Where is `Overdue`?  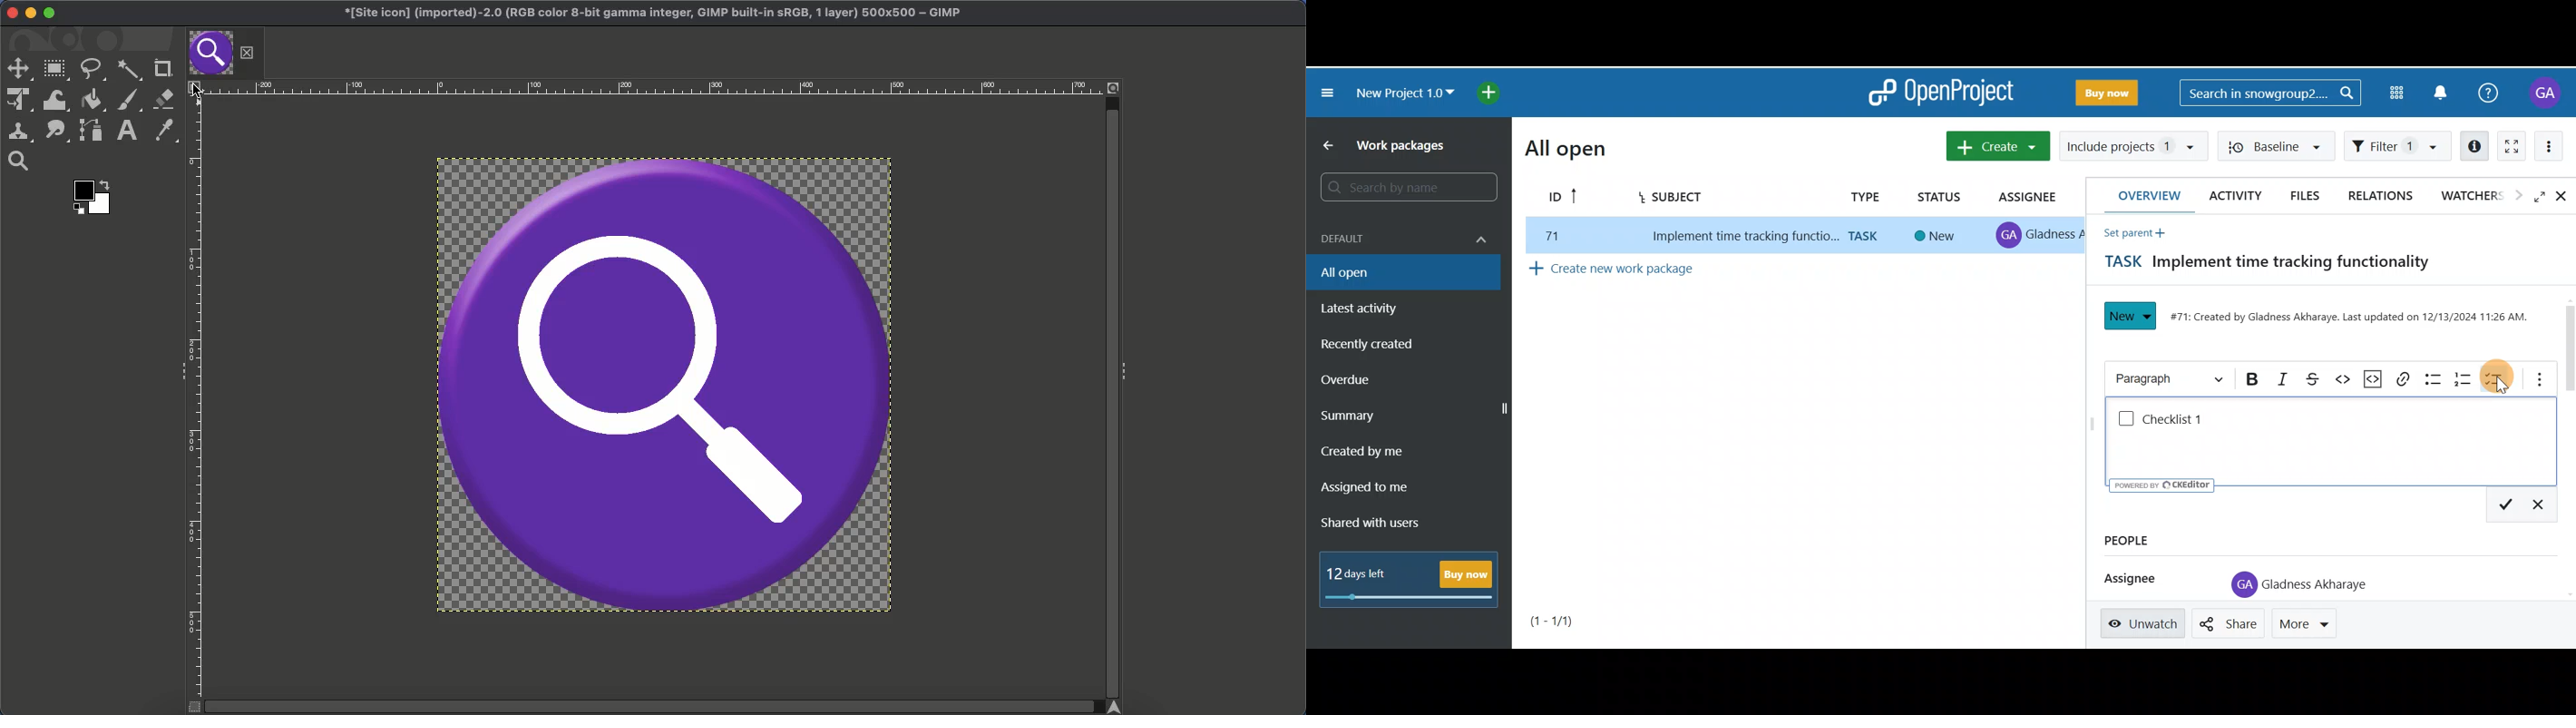 Overdue is located at coordinates (1362, 379).